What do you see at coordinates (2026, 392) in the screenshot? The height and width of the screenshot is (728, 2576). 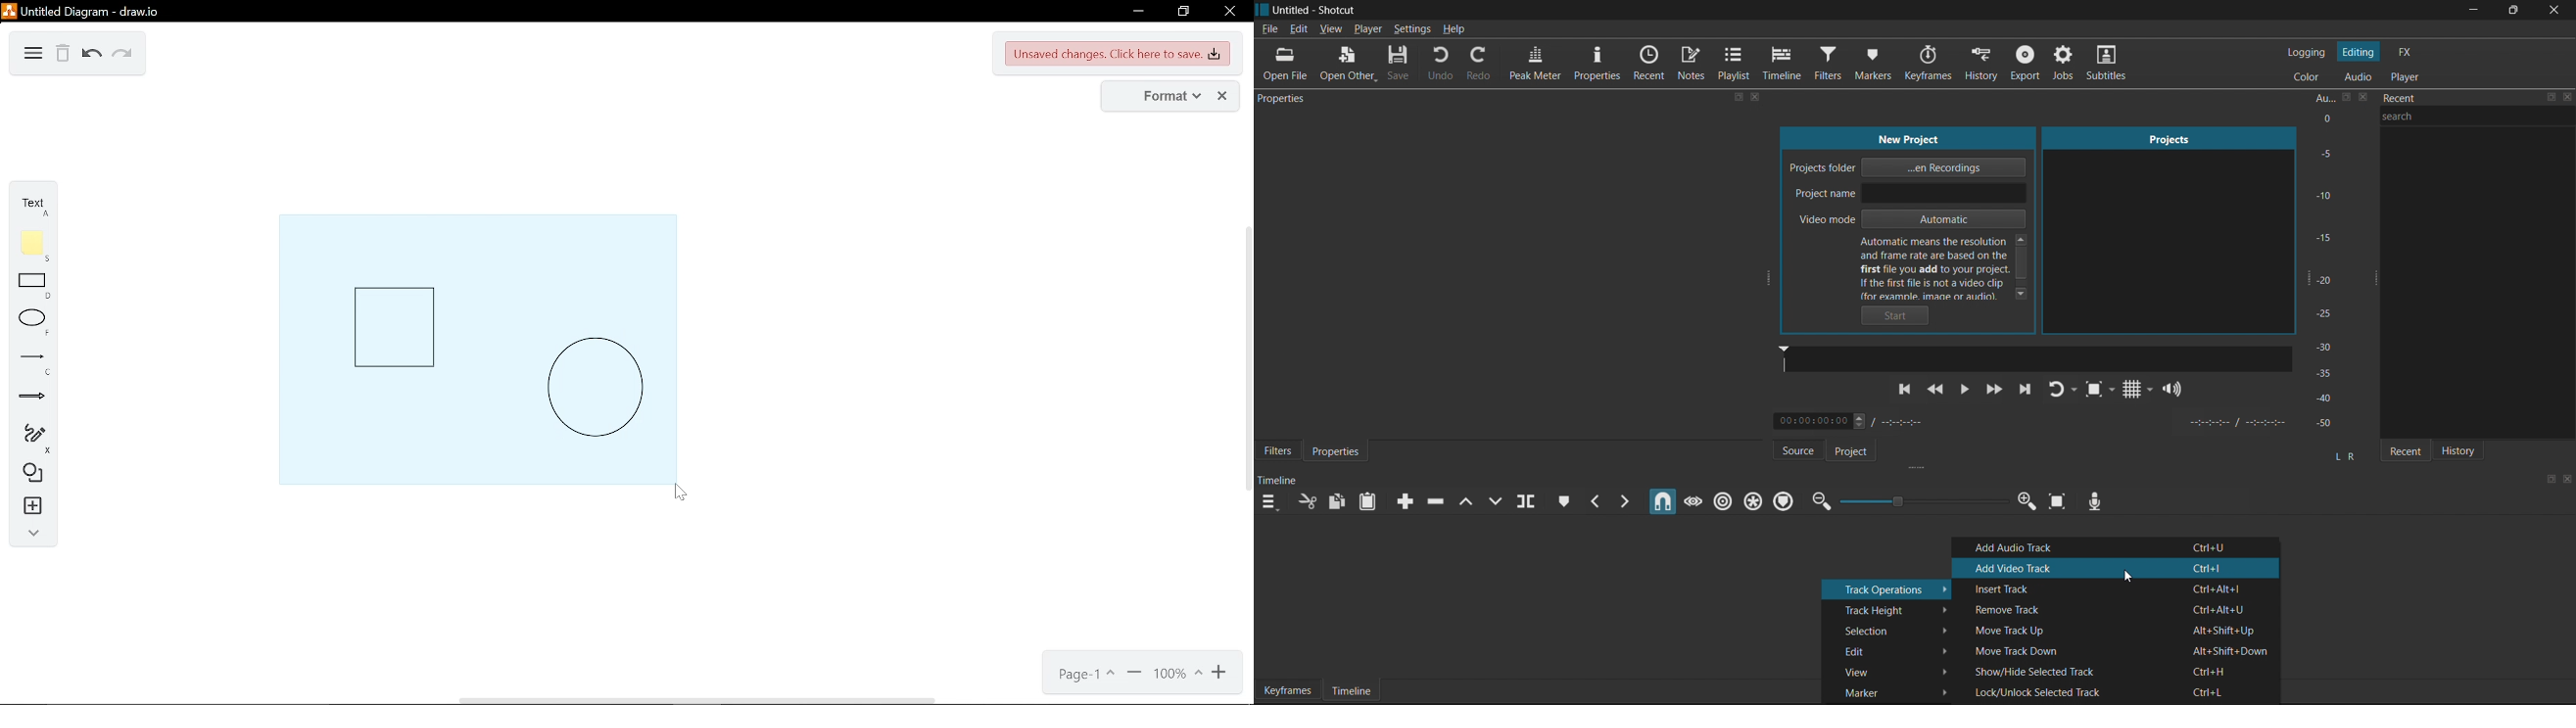 I see `Next` at bounding box center [2026, 392].